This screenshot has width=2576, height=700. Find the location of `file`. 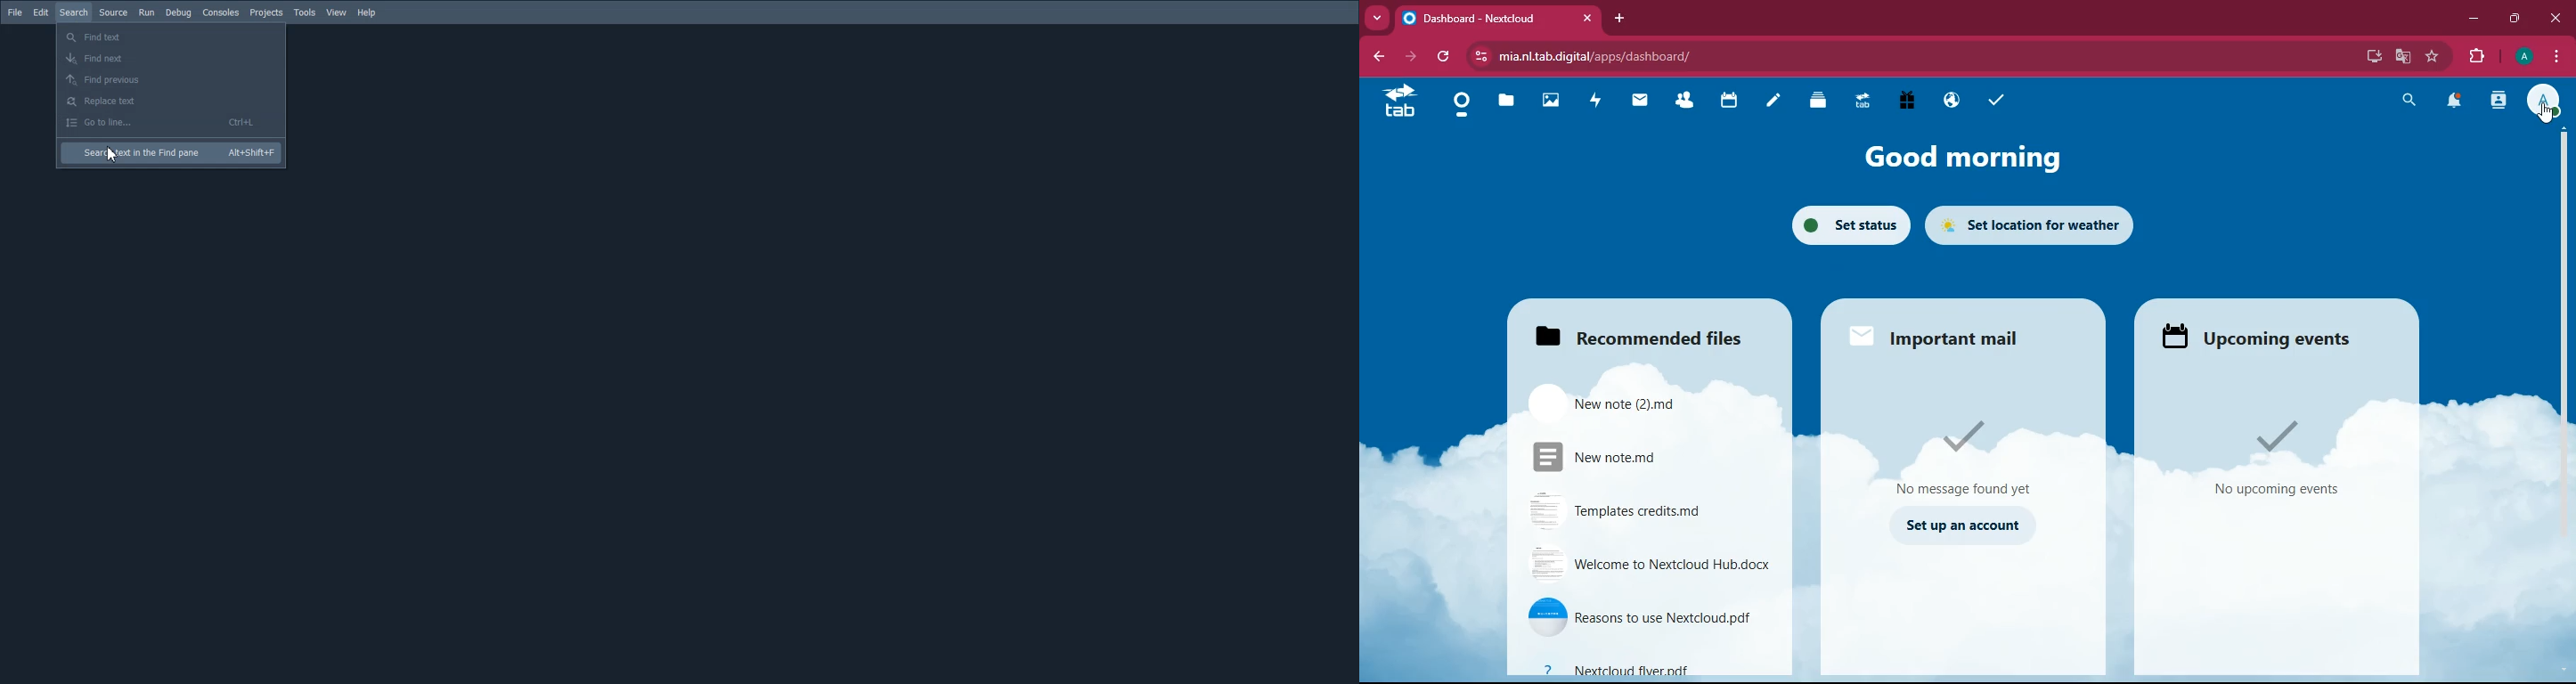

file is located at coordinates (1637, 453).